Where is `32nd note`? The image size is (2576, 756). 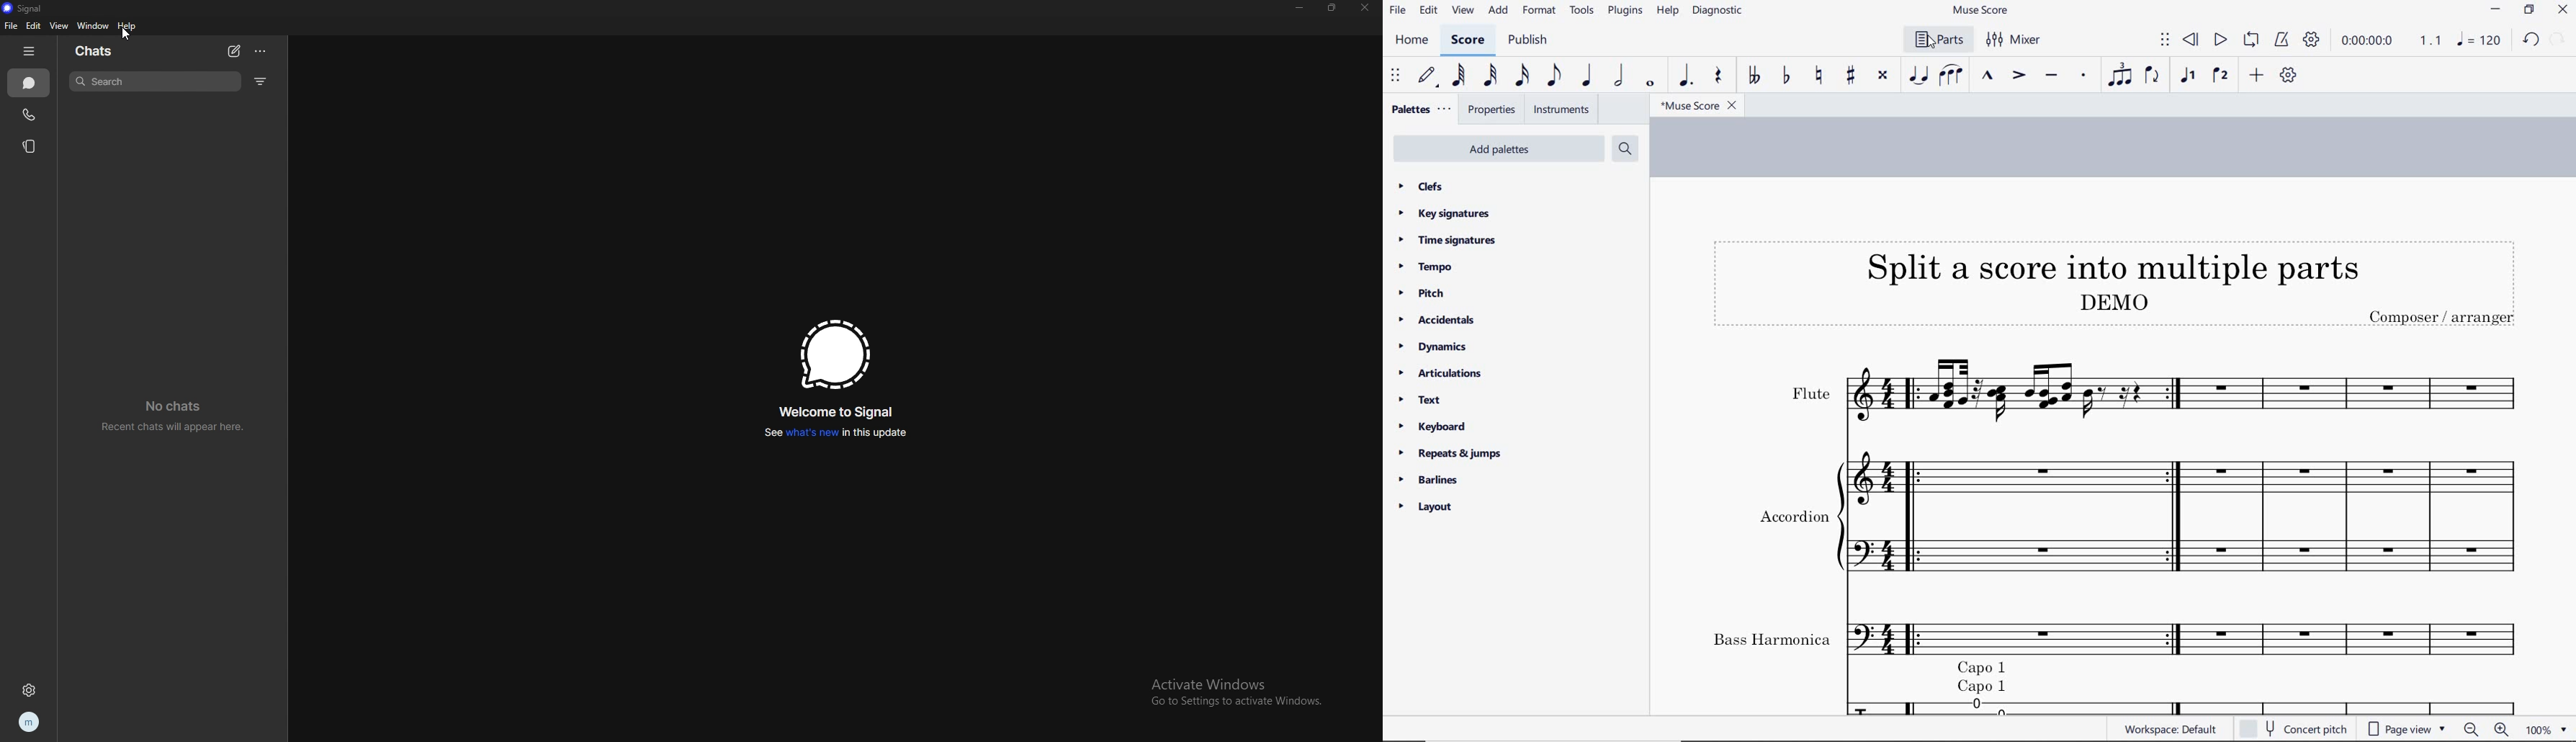 32nd note is located at coordinates (1488, 75).